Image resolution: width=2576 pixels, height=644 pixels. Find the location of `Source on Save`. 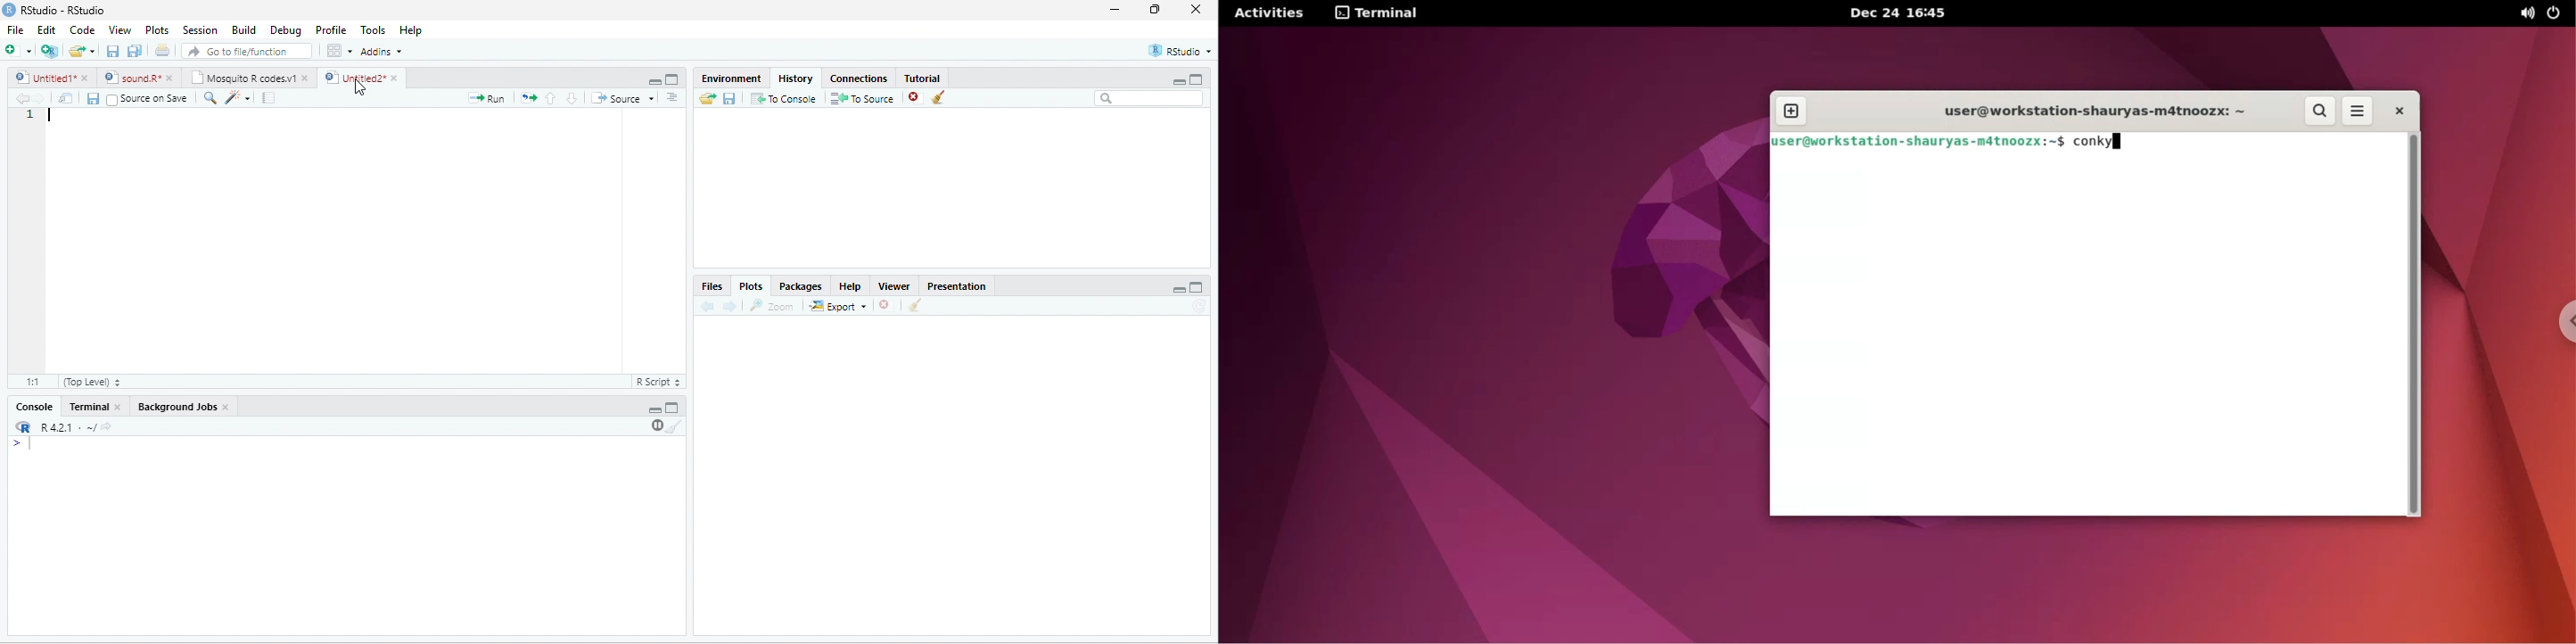

Source on Save is located at coordinates (146, 99).